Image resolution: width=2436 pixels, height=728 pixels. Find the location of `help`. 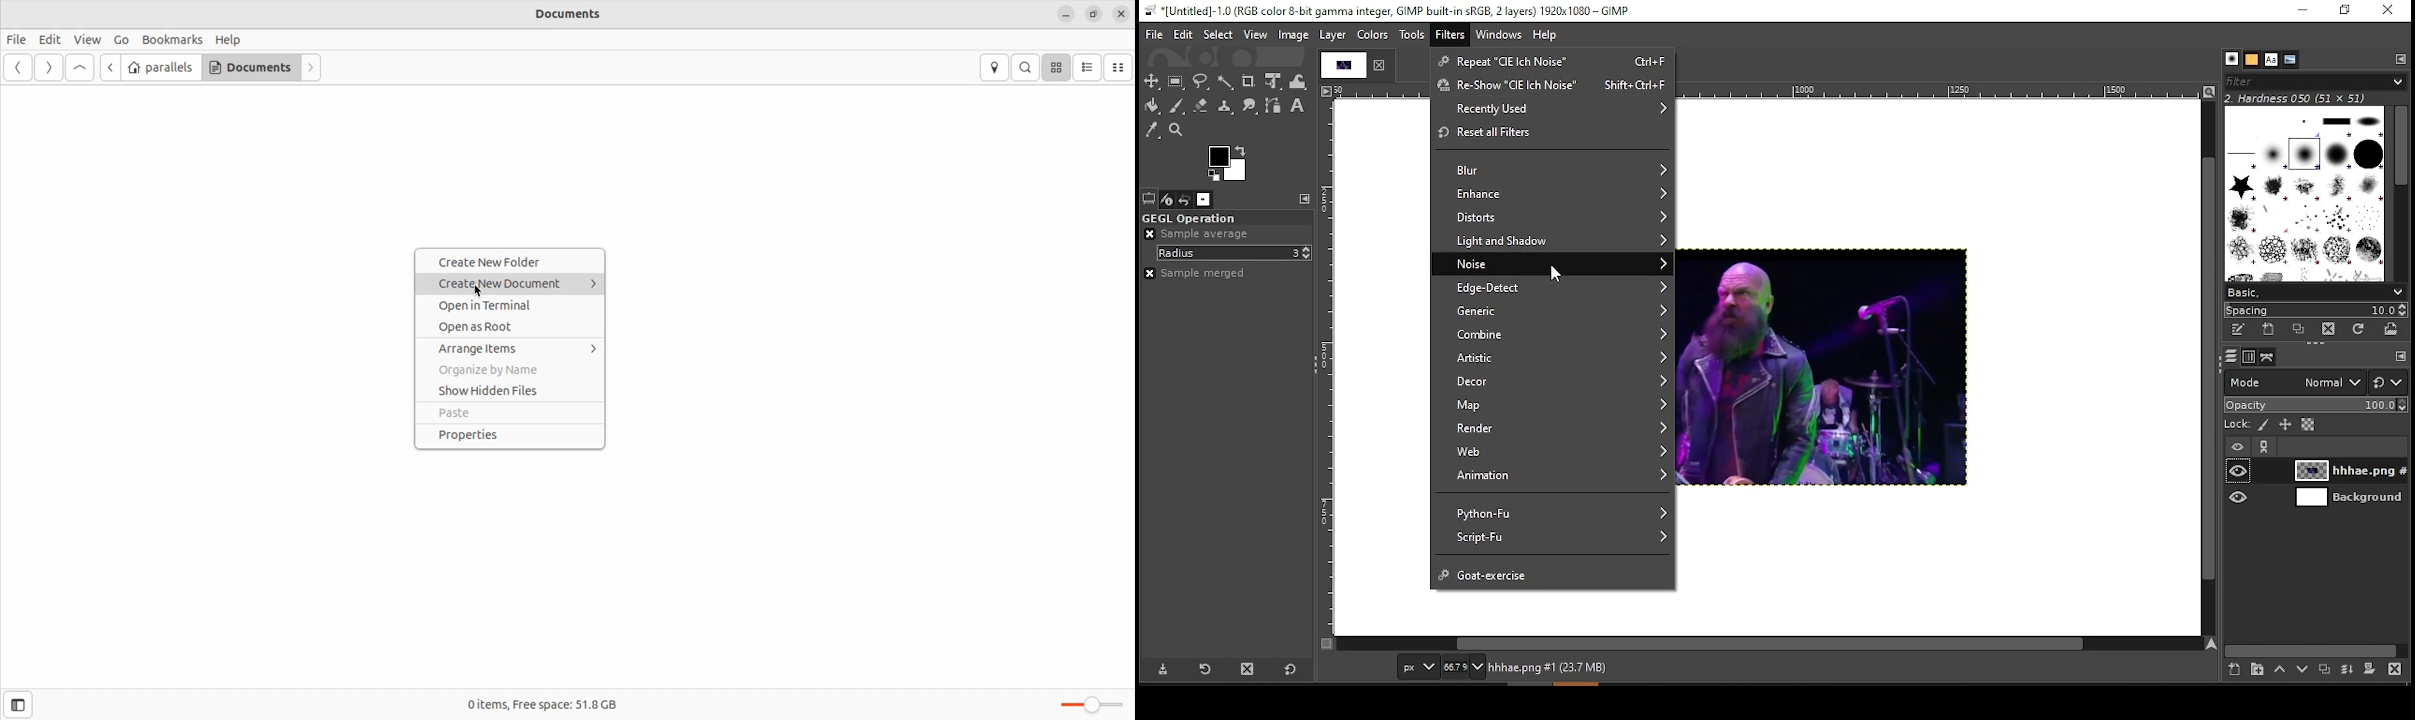

help is located at coordinates (229, 39).